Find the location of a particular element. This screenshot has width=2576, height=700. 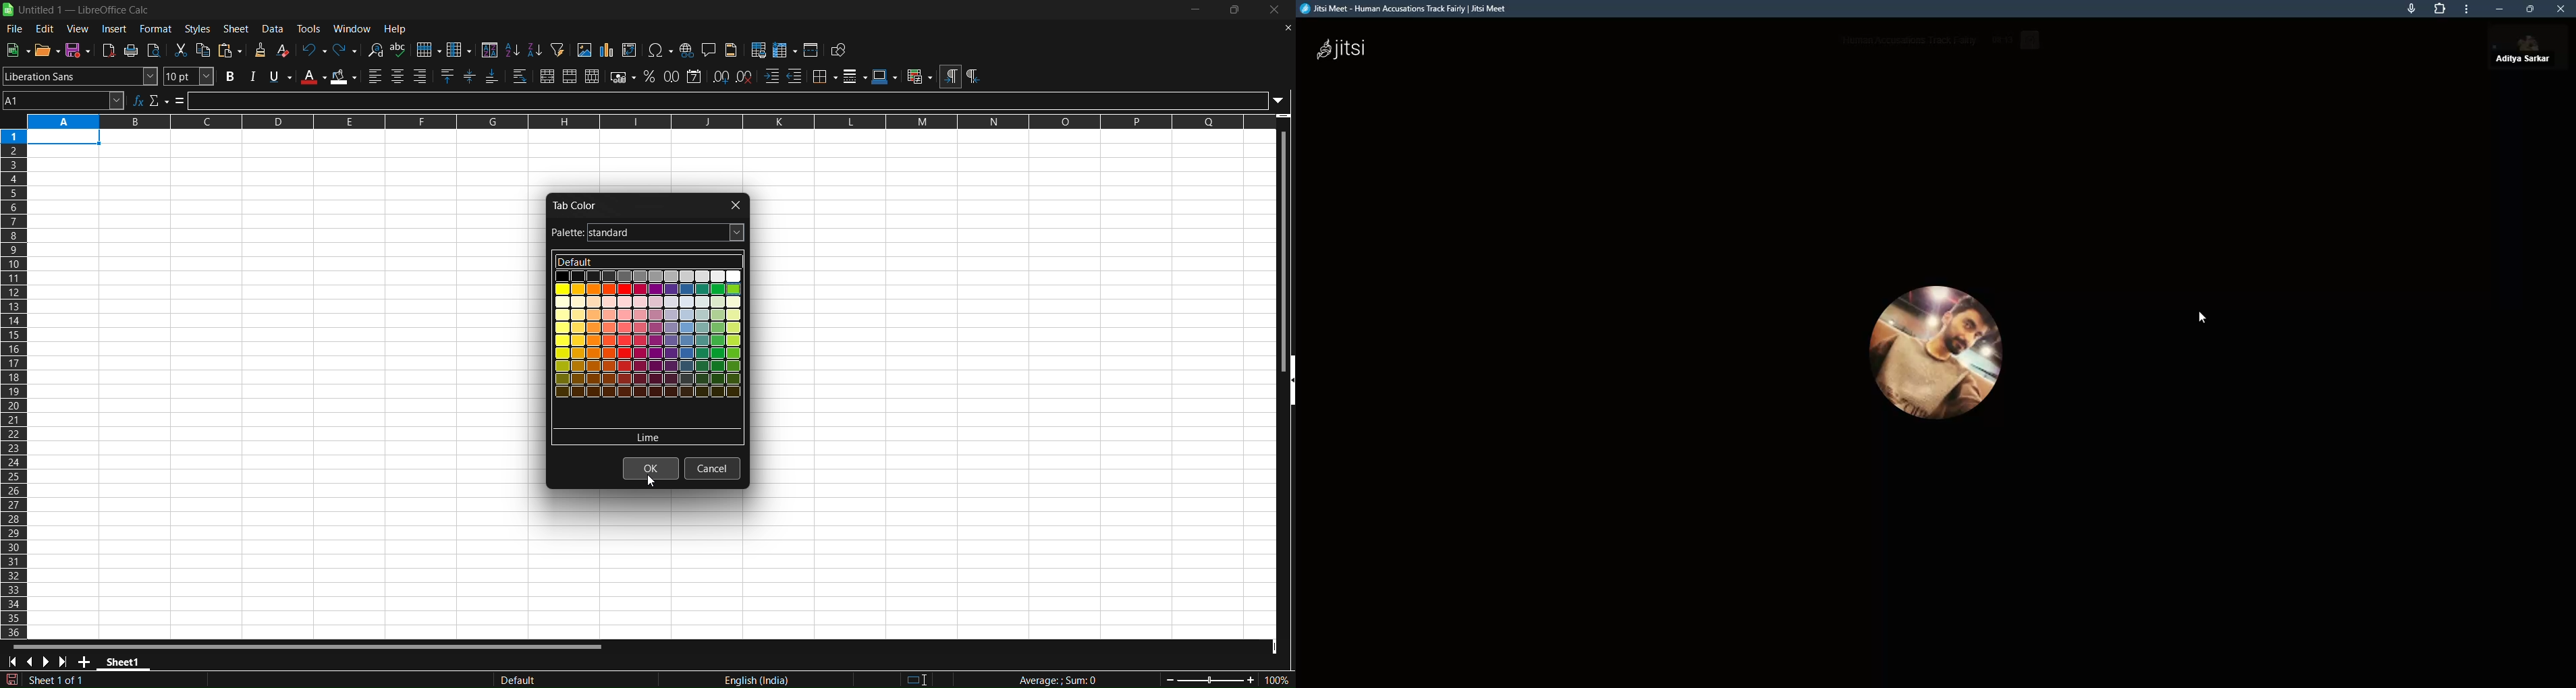

format is located at coordinates (156, 28).